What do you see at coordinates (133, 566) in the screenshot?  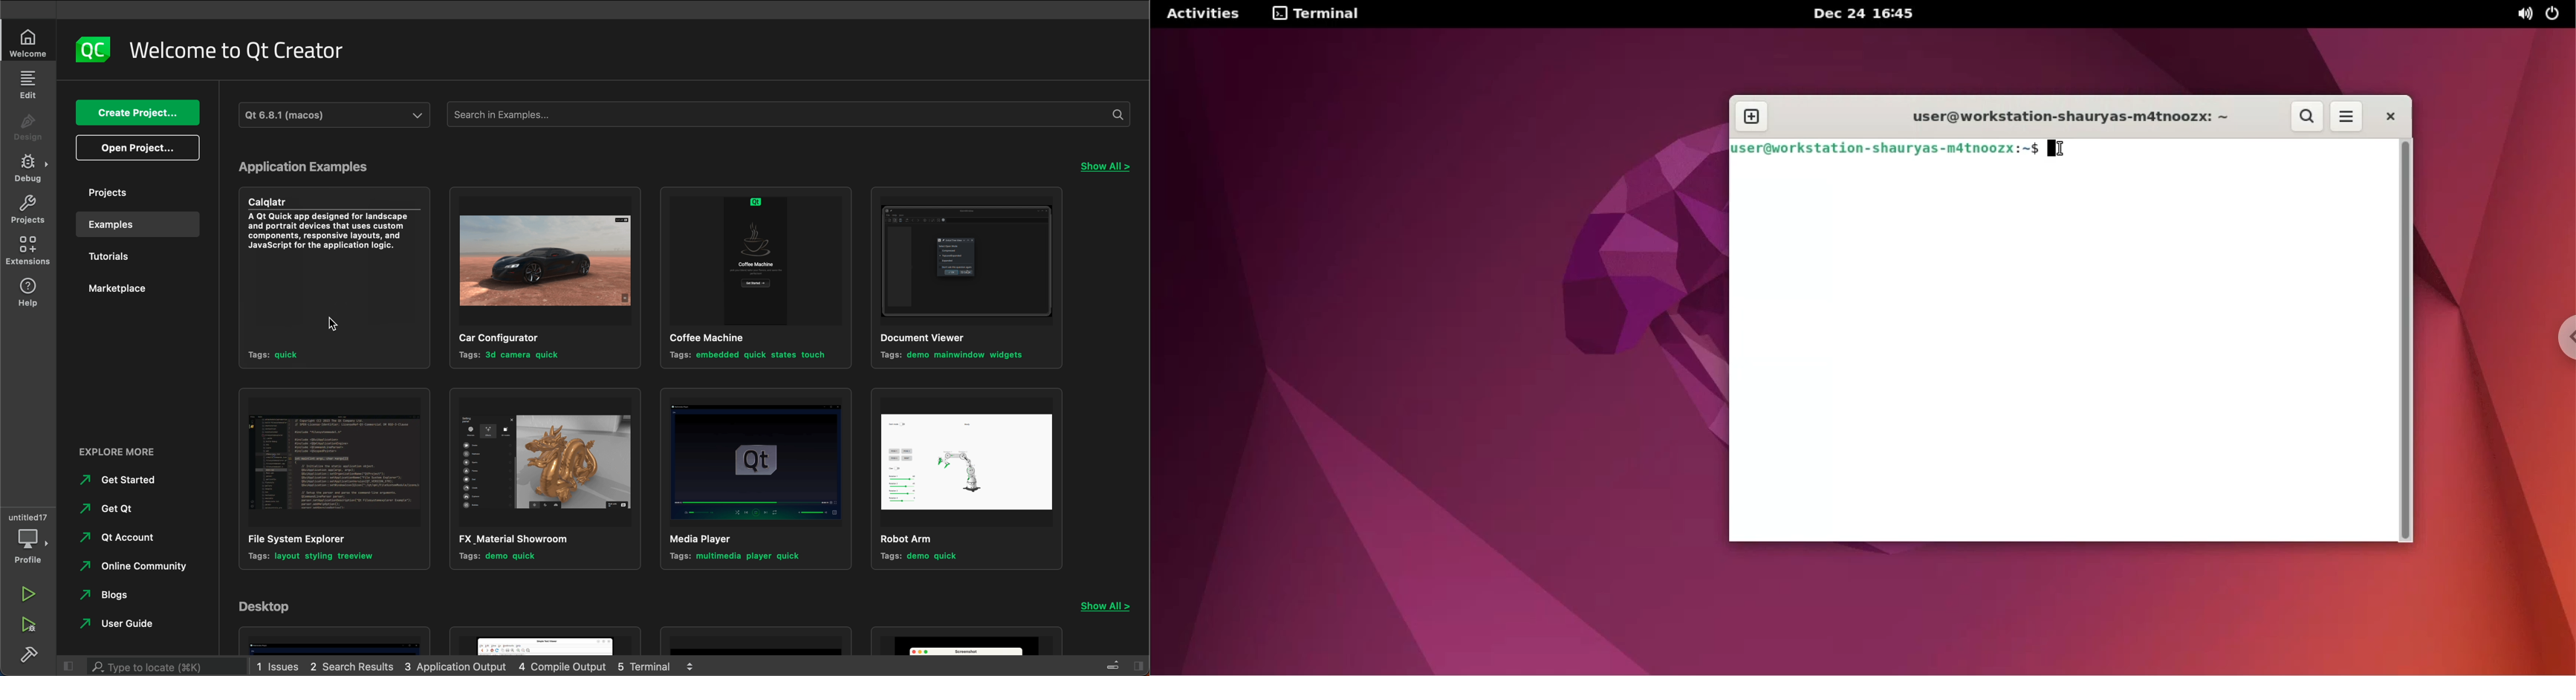 I see `online community` at bounding box center [133, 566].